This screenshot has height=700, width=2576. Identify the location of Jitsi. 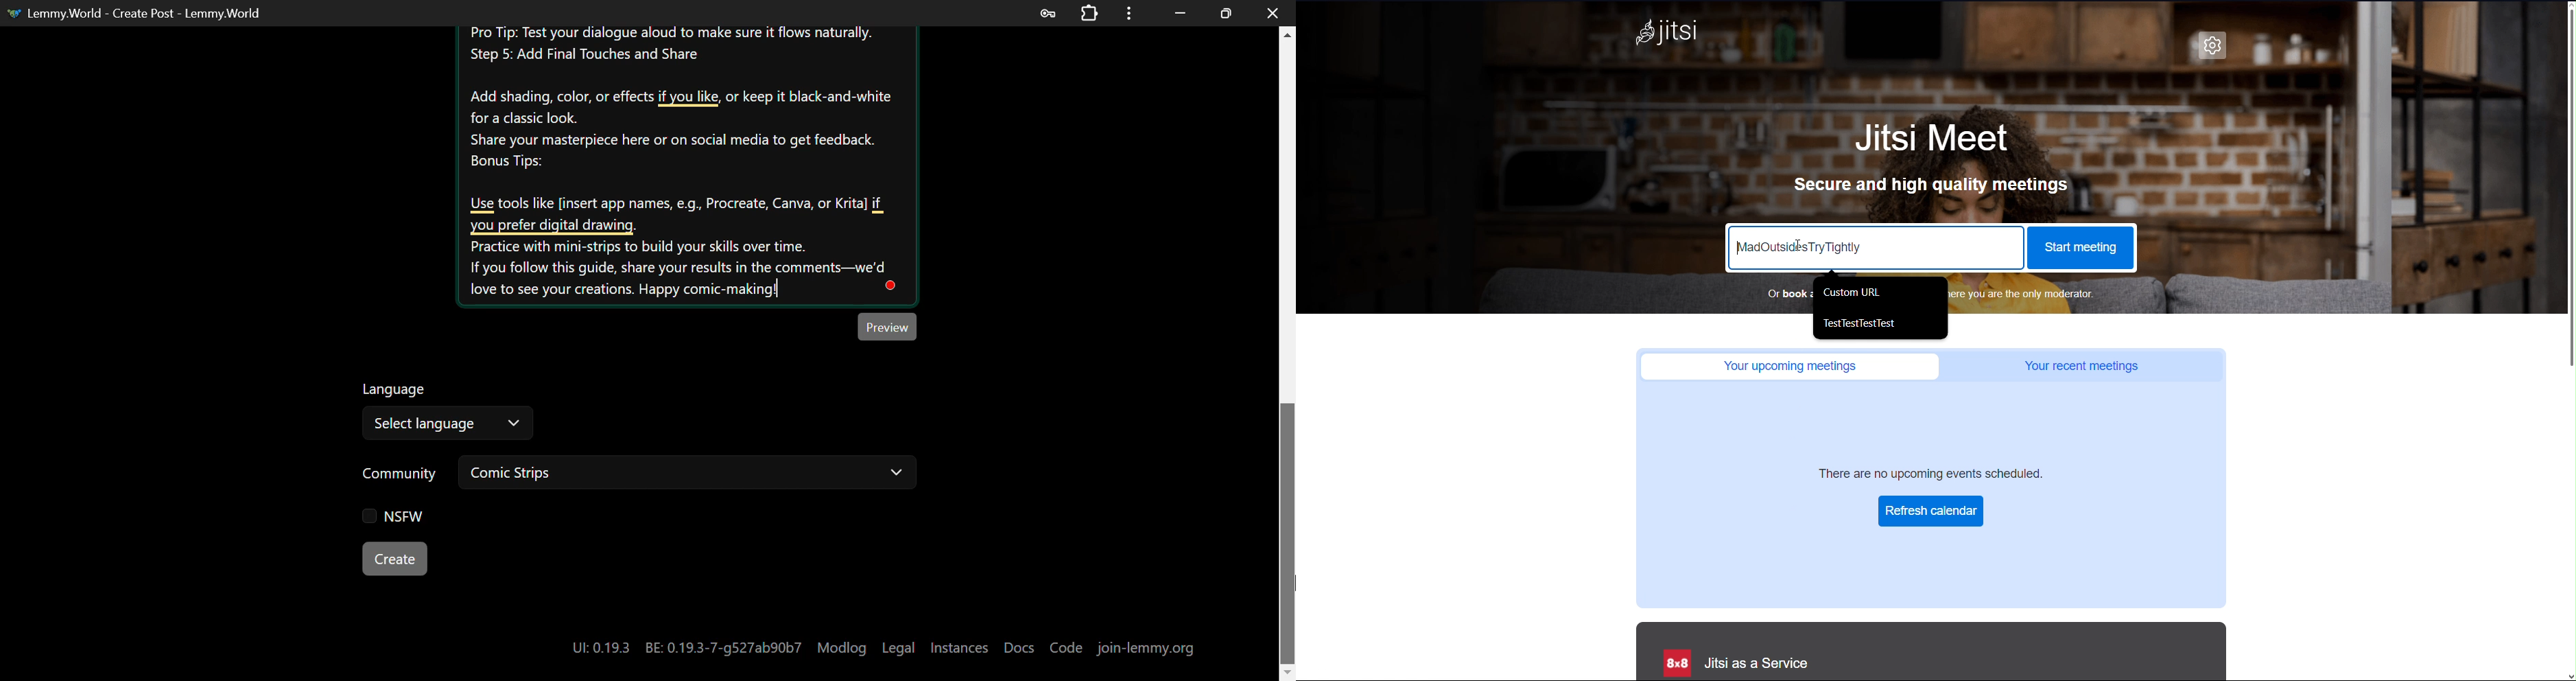
(1666, 34).